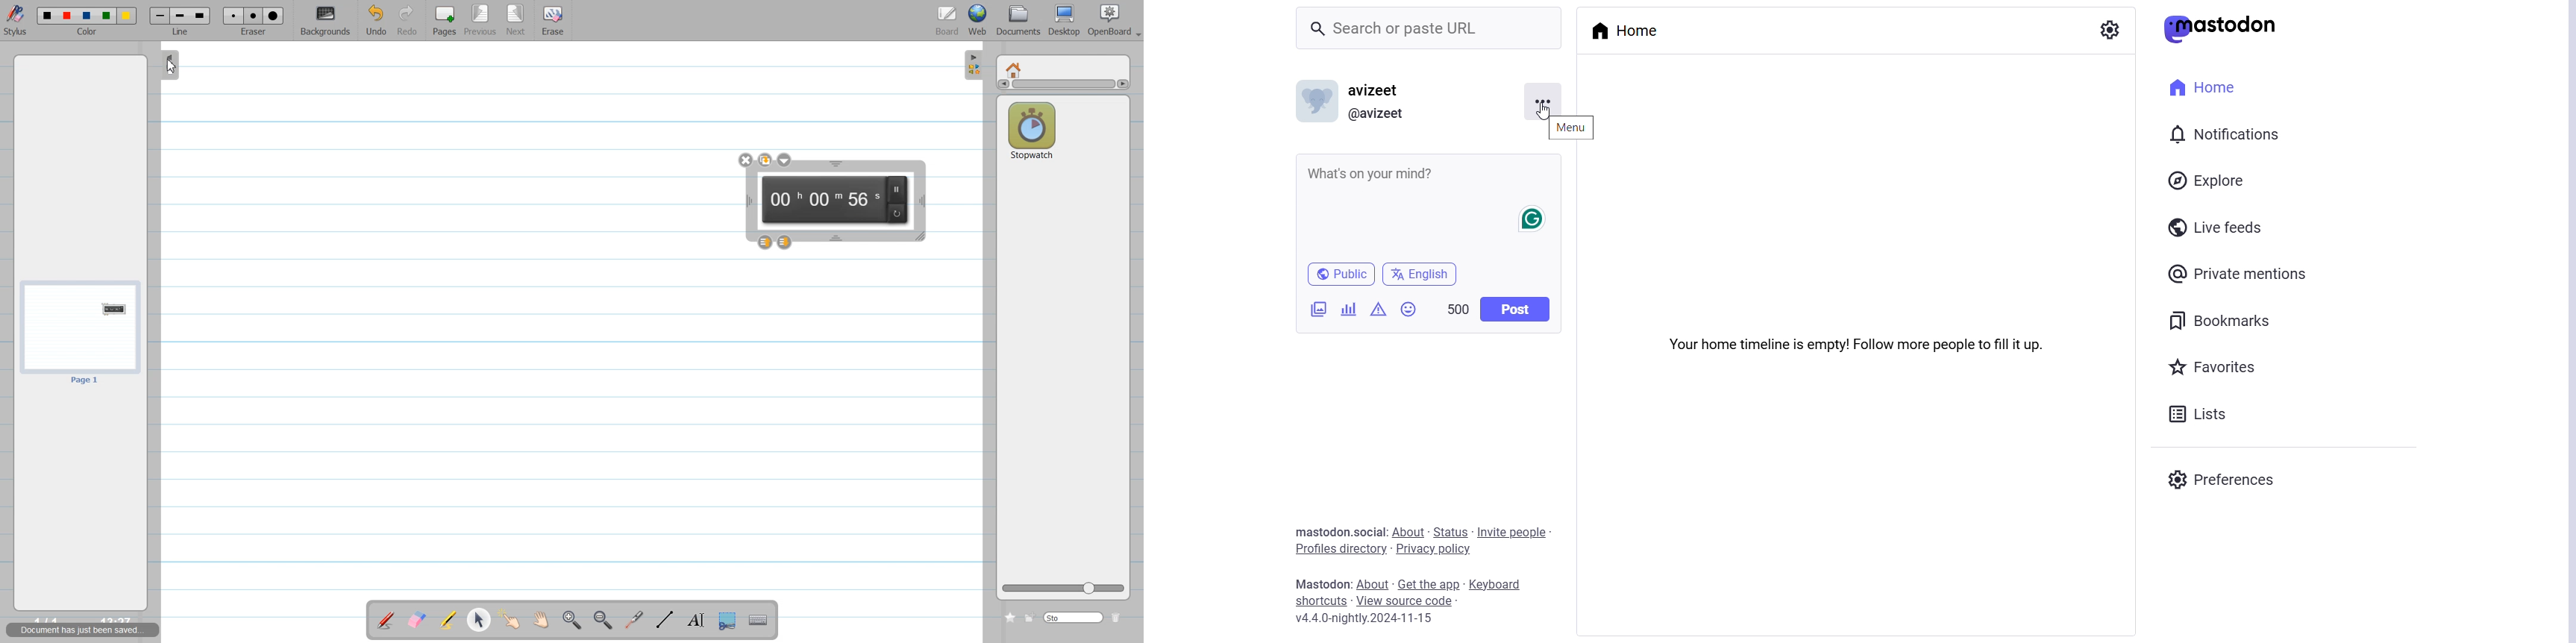 This screenshot has height=644, width=2576. Describe the element at coordinates (1019, 20) in the screenshot. I see `Document` at that location.